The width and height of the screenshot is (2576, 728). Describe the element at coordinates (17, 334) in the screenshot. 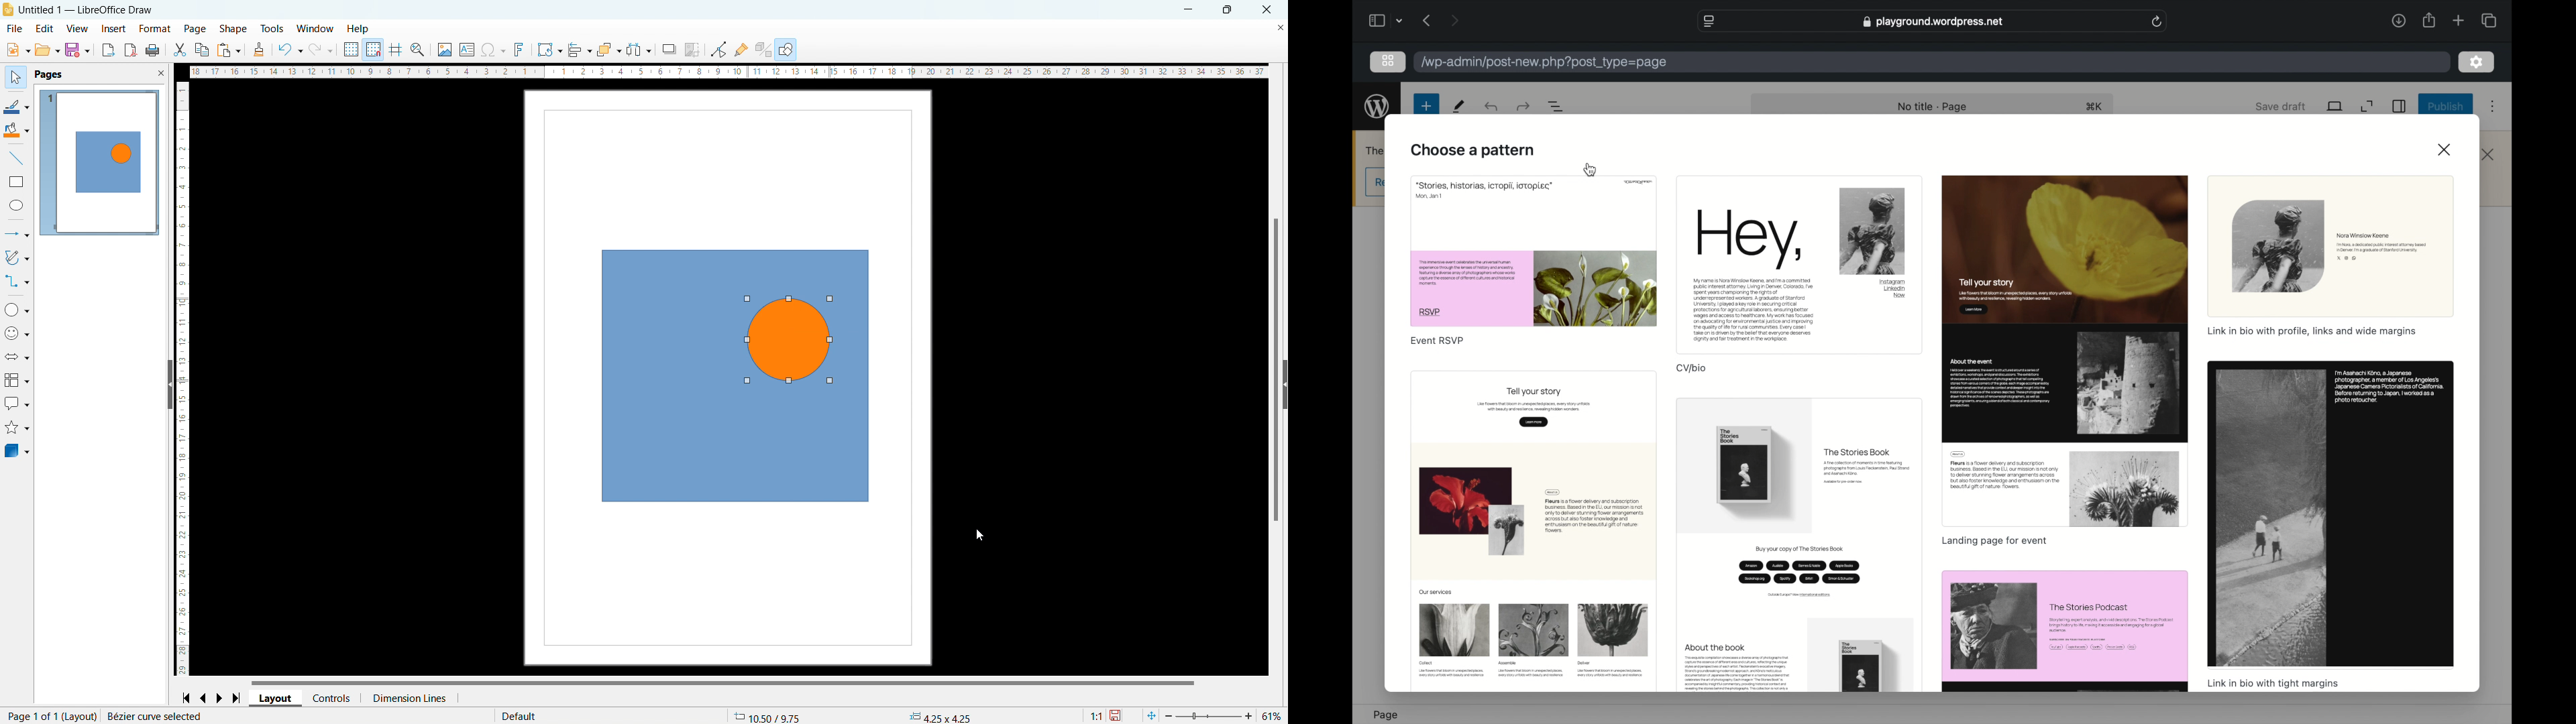

I see `symbol shapes` at that location.